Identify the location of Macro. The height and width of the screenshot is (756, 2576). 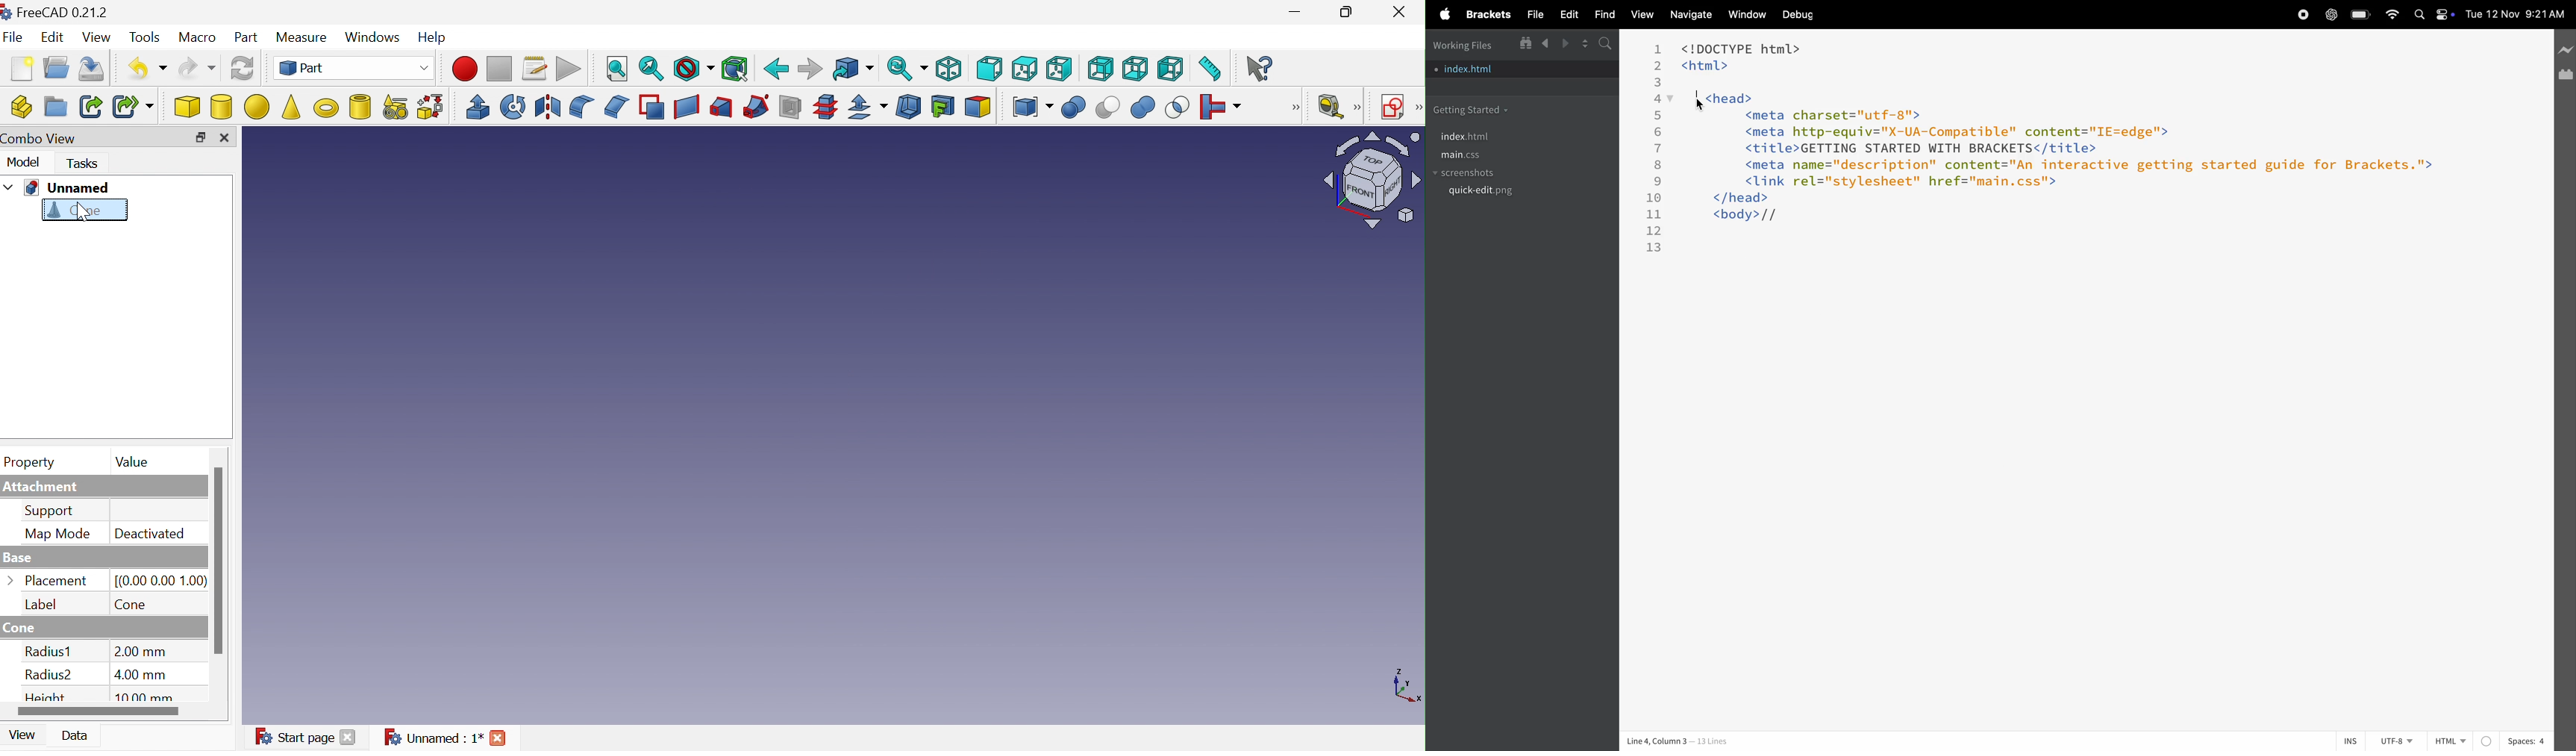
(198, 38).